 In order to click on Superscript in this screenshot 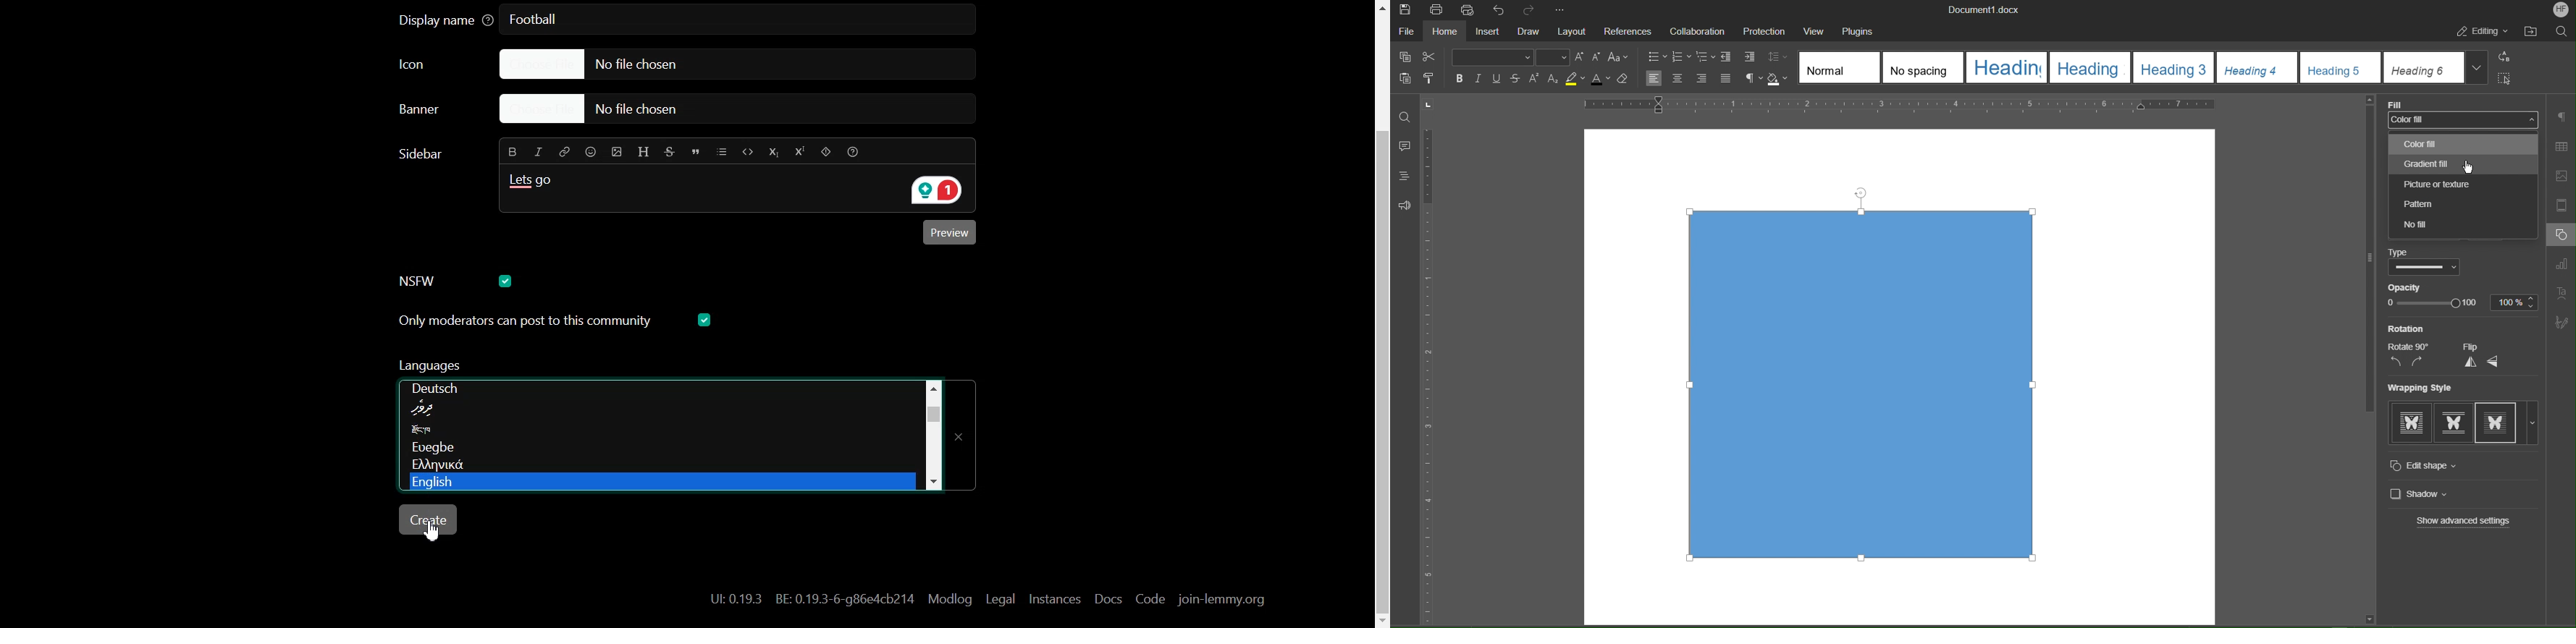, I will do `click(1535, 80)`.